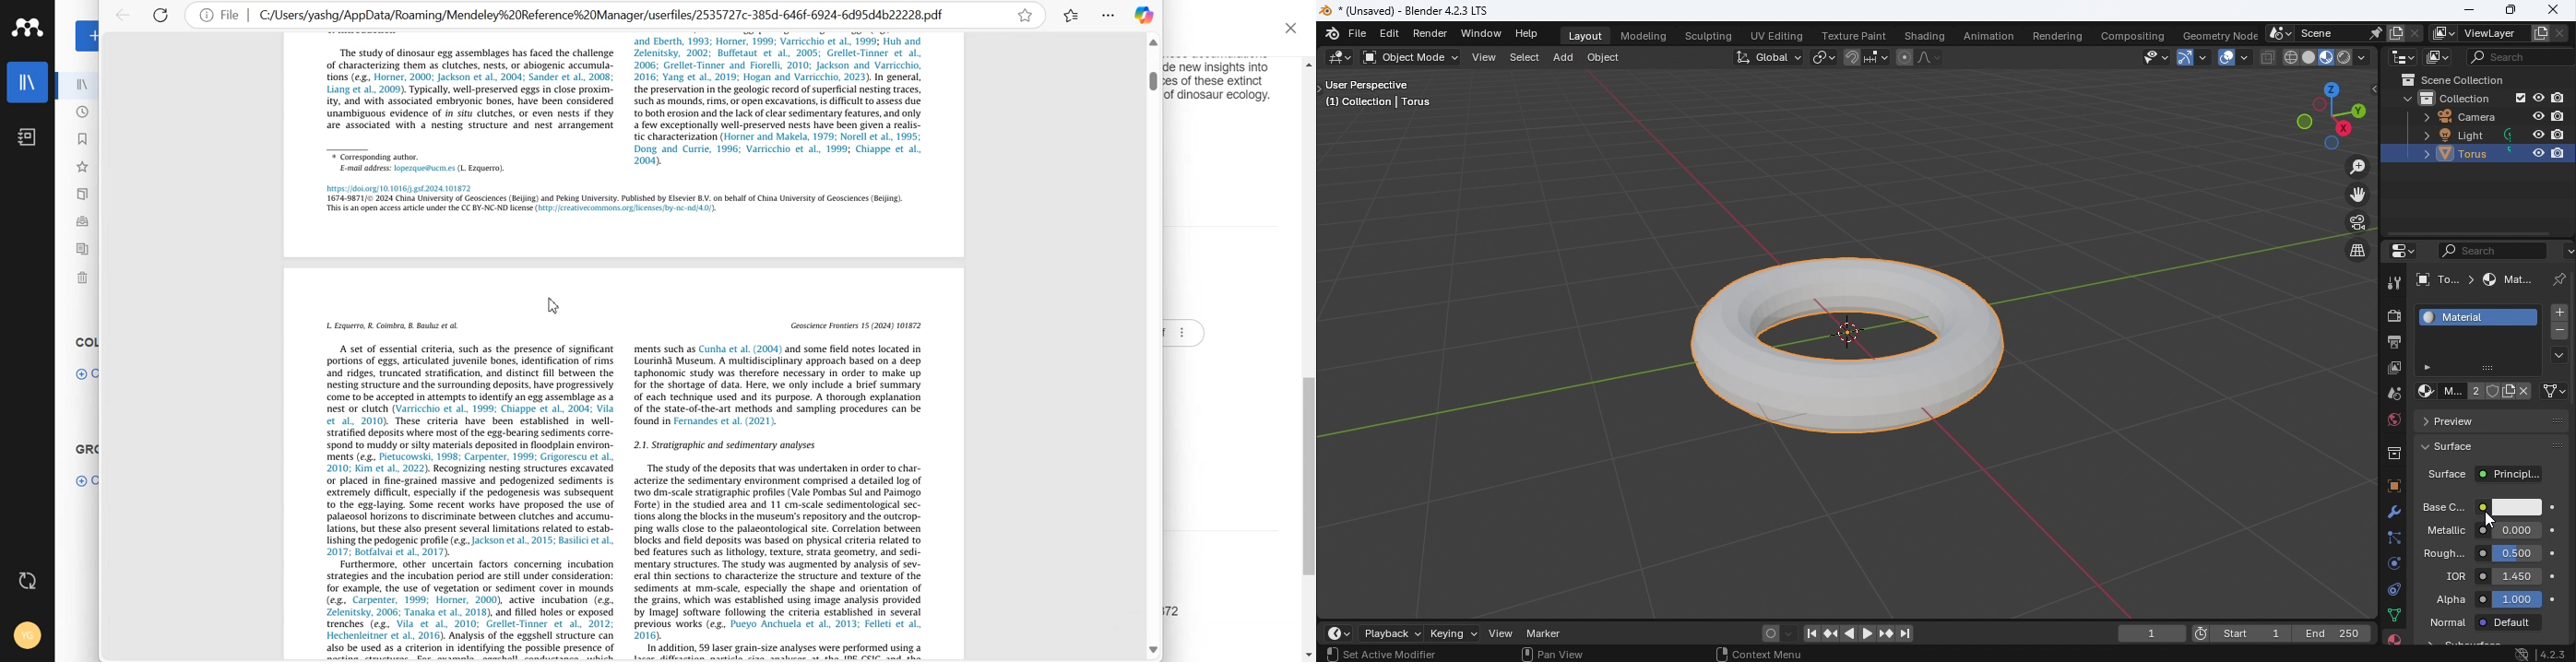 Image resolution: width=2576 pixels, height=672 pixels. What do you see at coordinates (2553, 652) in the screenshot?
I see `Blender version` at bounding box center [2553, 652].